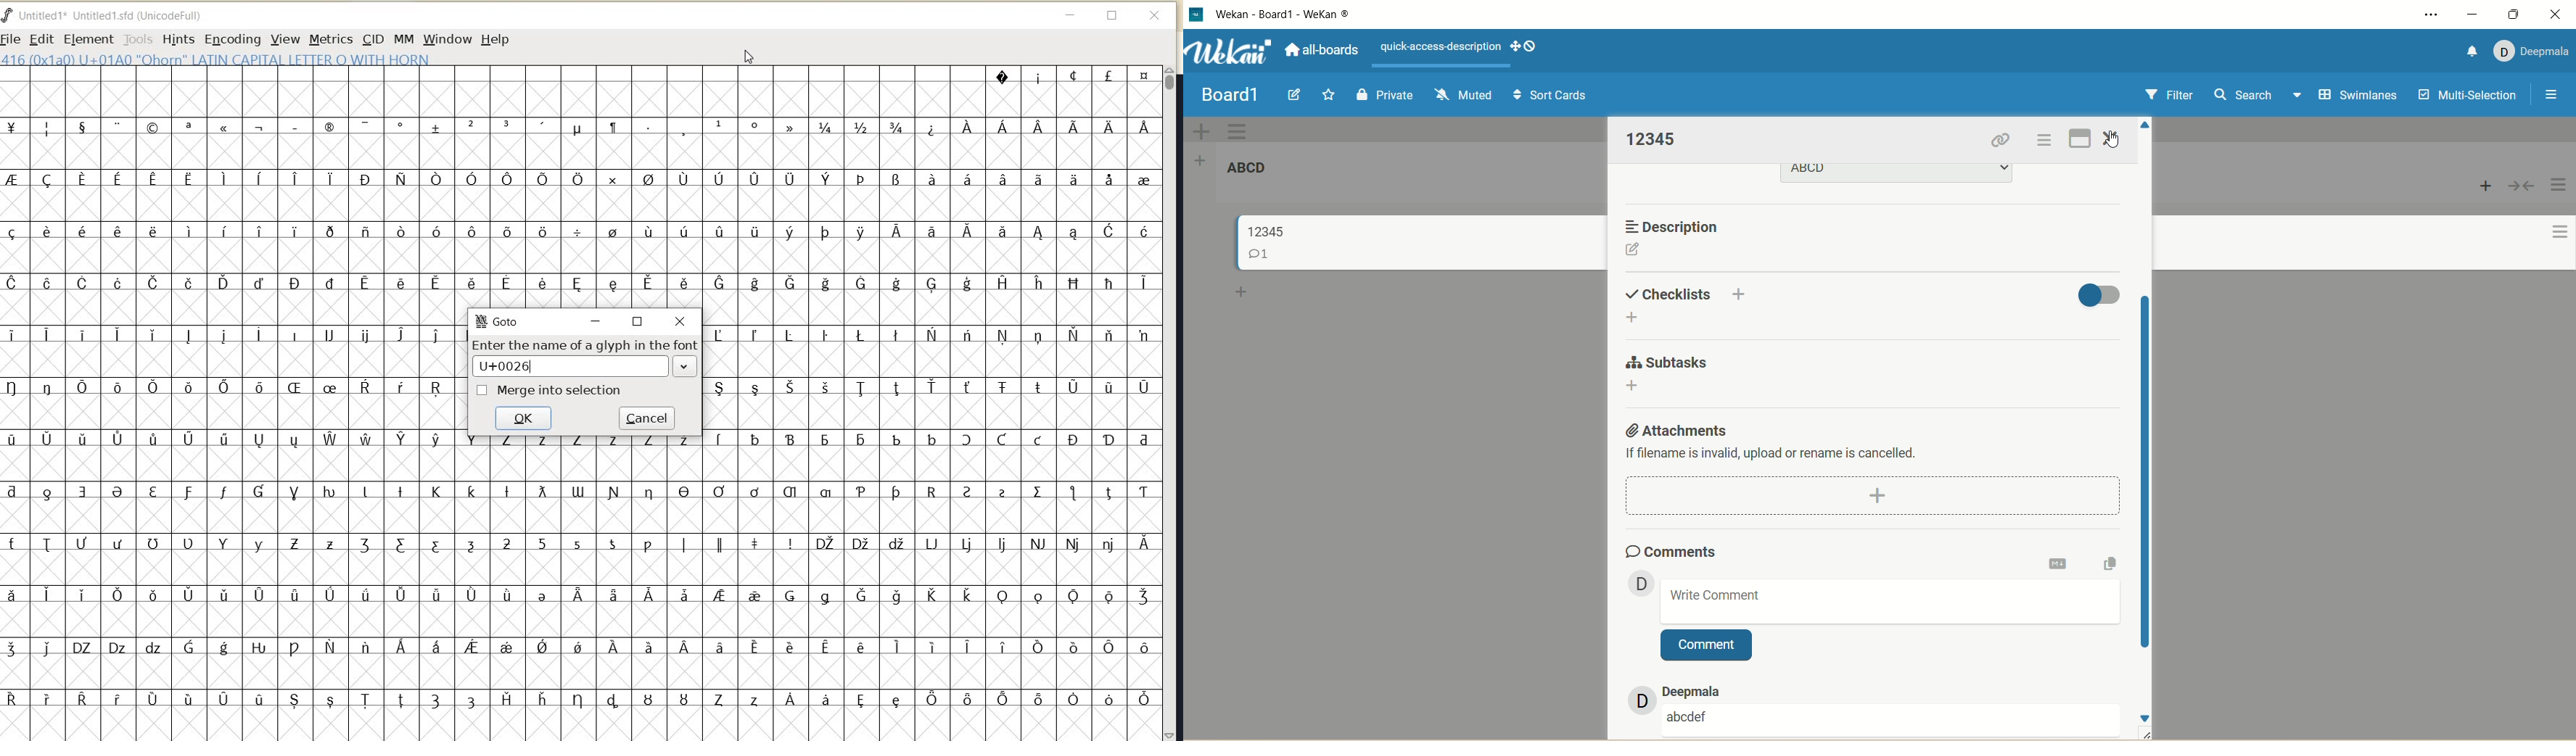 The height and width of the screenshot is (756, 2576). I want to click on actions, so click(2554, 220).